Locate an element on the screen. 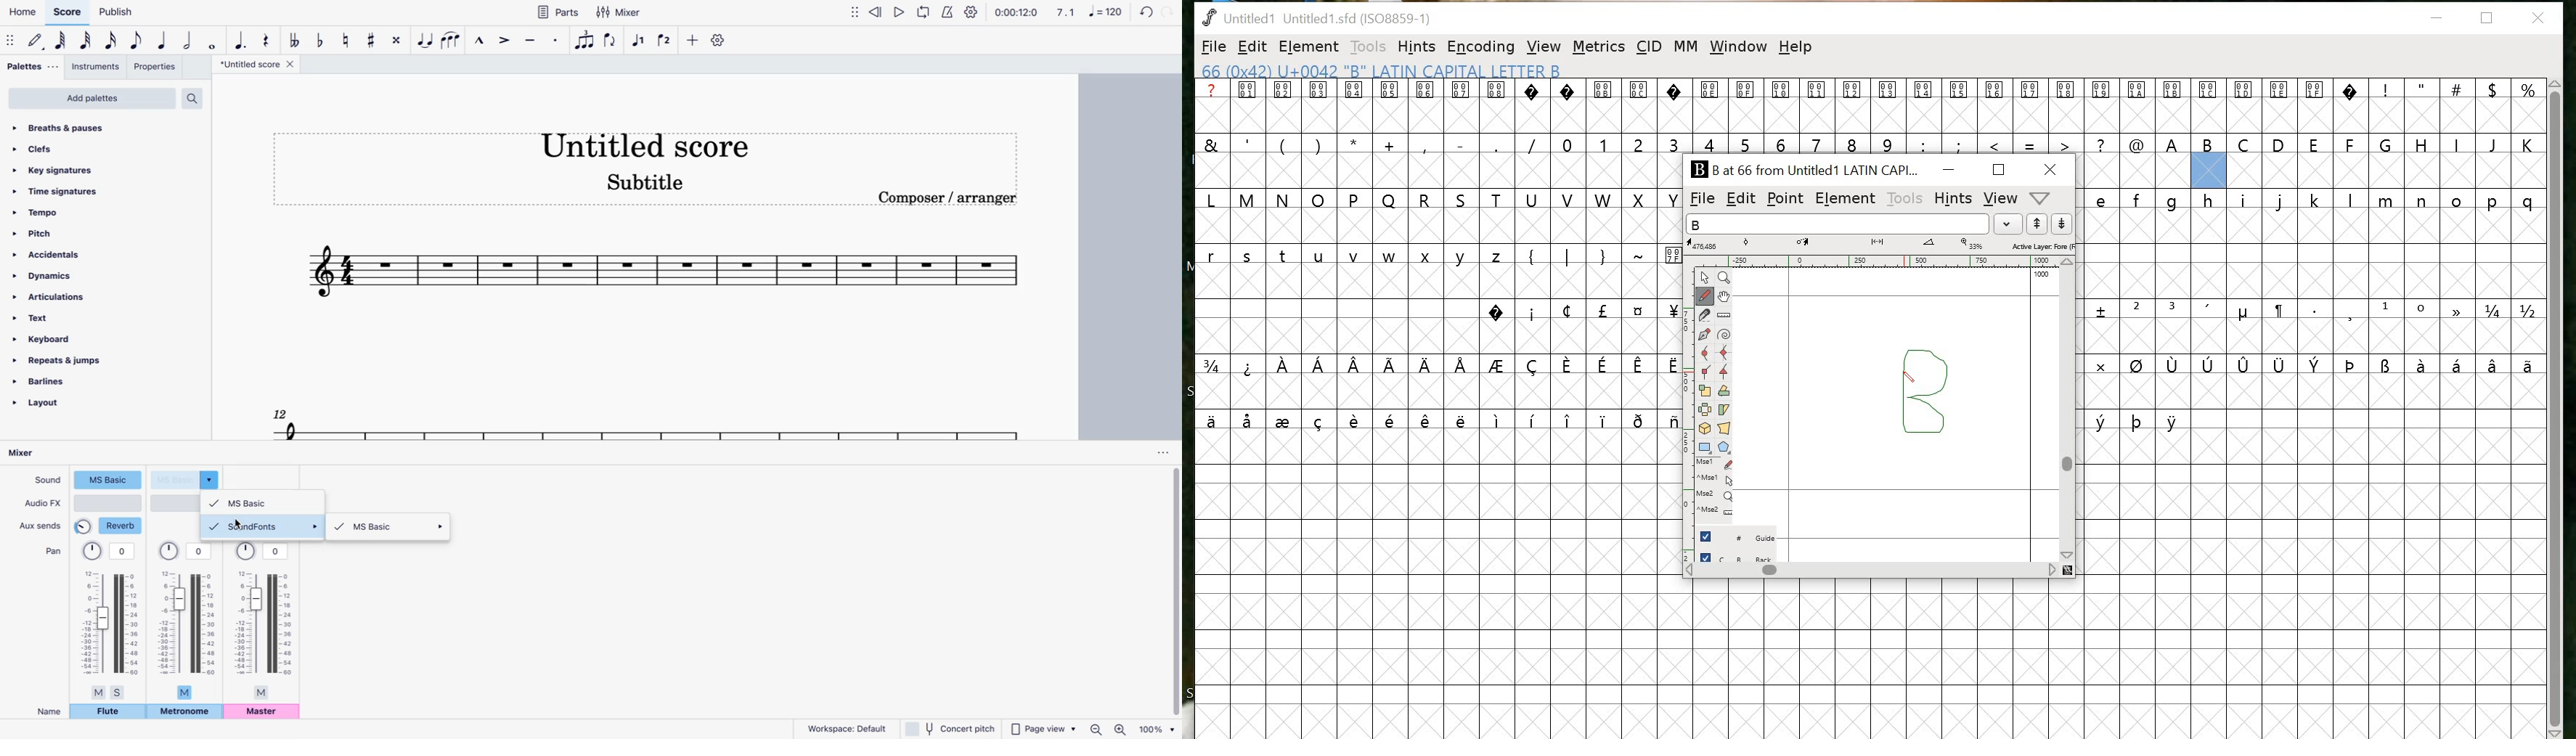 This screenshot has width=2576, height=756. time signatures is located at coordinates (88, 189).